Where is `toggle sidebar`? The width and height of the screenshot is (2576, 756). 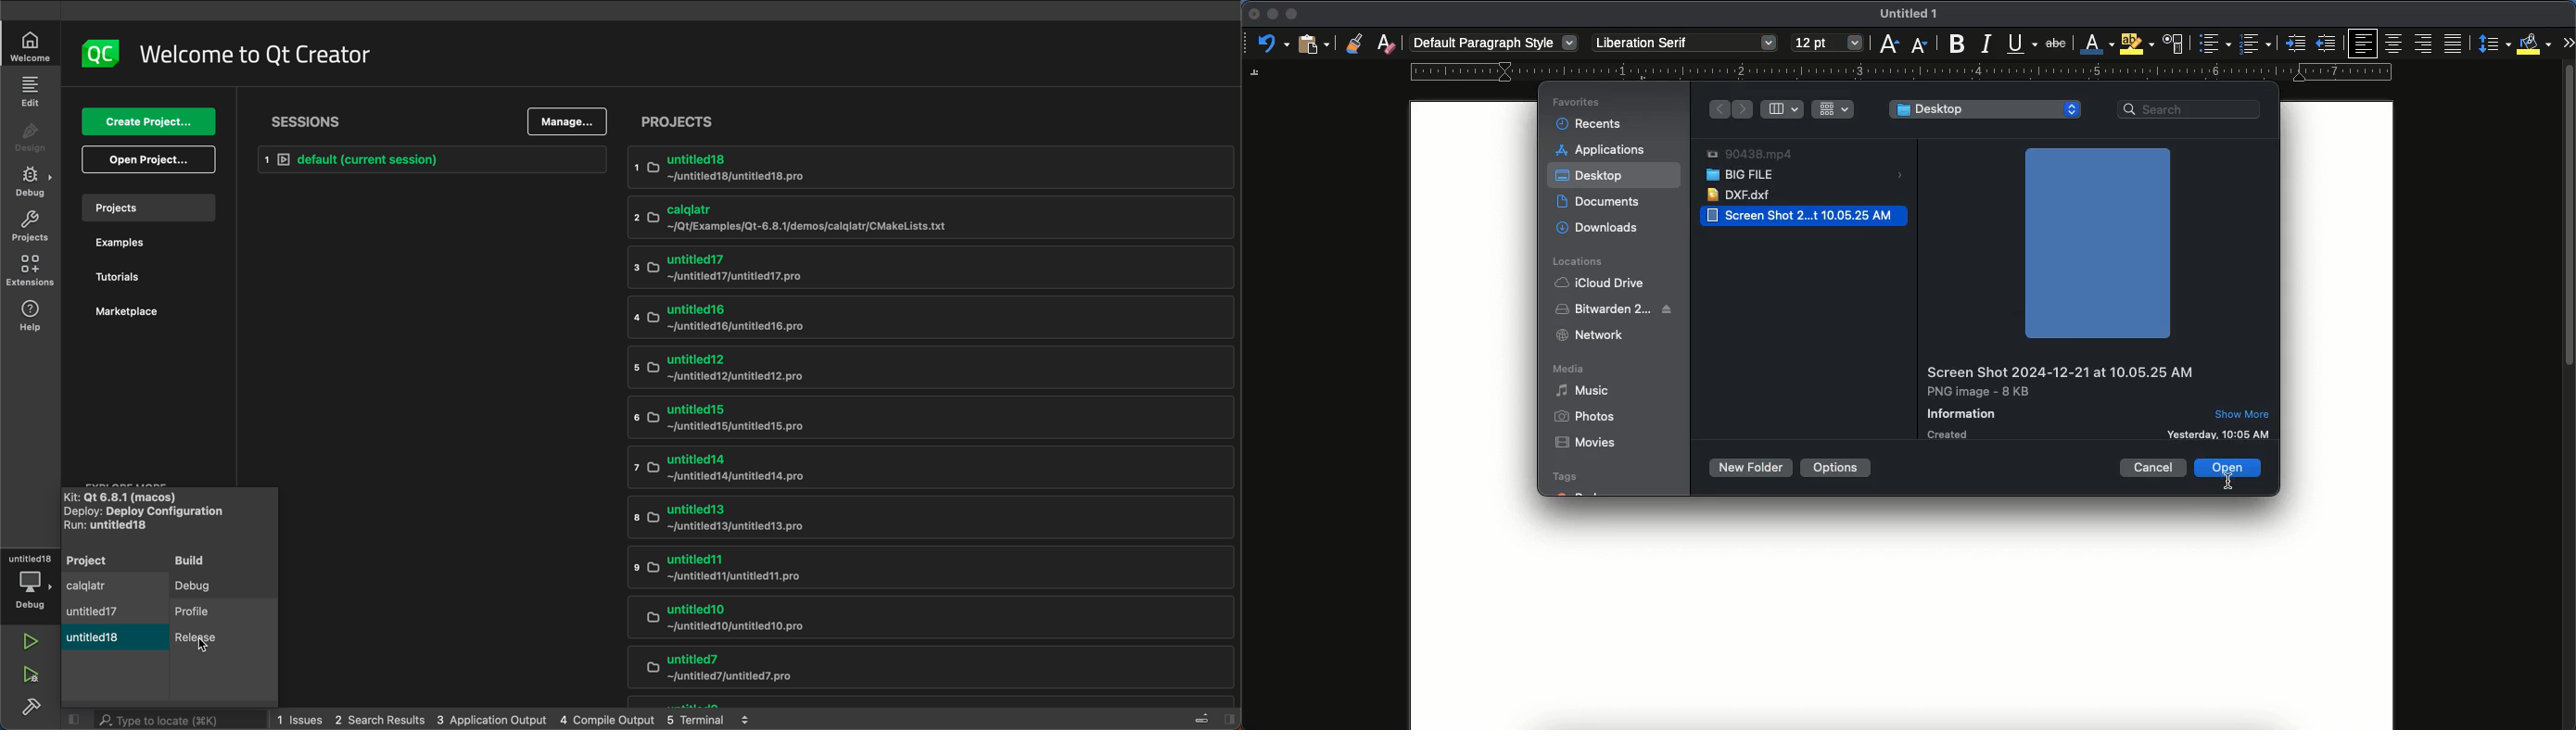 toggle sidebar is located at coordinates (1215, 717).